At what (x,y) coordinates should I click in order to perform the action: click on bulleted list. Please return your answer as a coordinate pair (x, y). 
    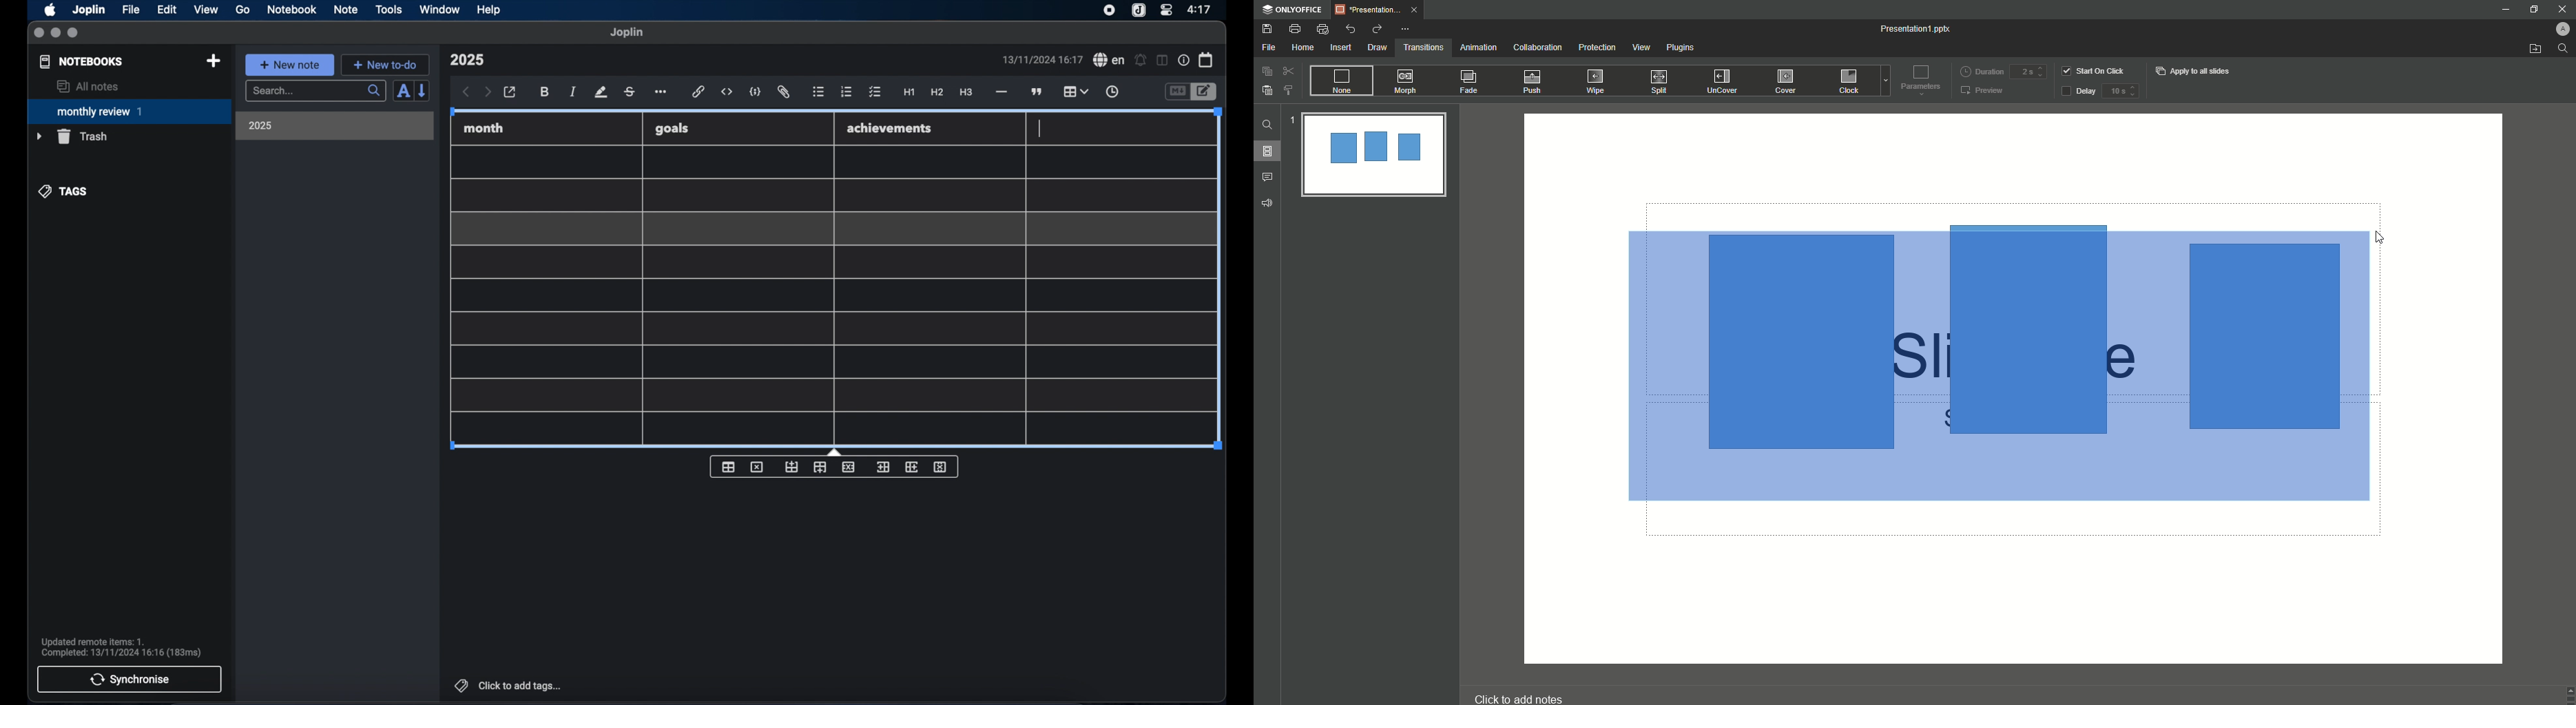
    Looking at the image, I should click on (818, 92).